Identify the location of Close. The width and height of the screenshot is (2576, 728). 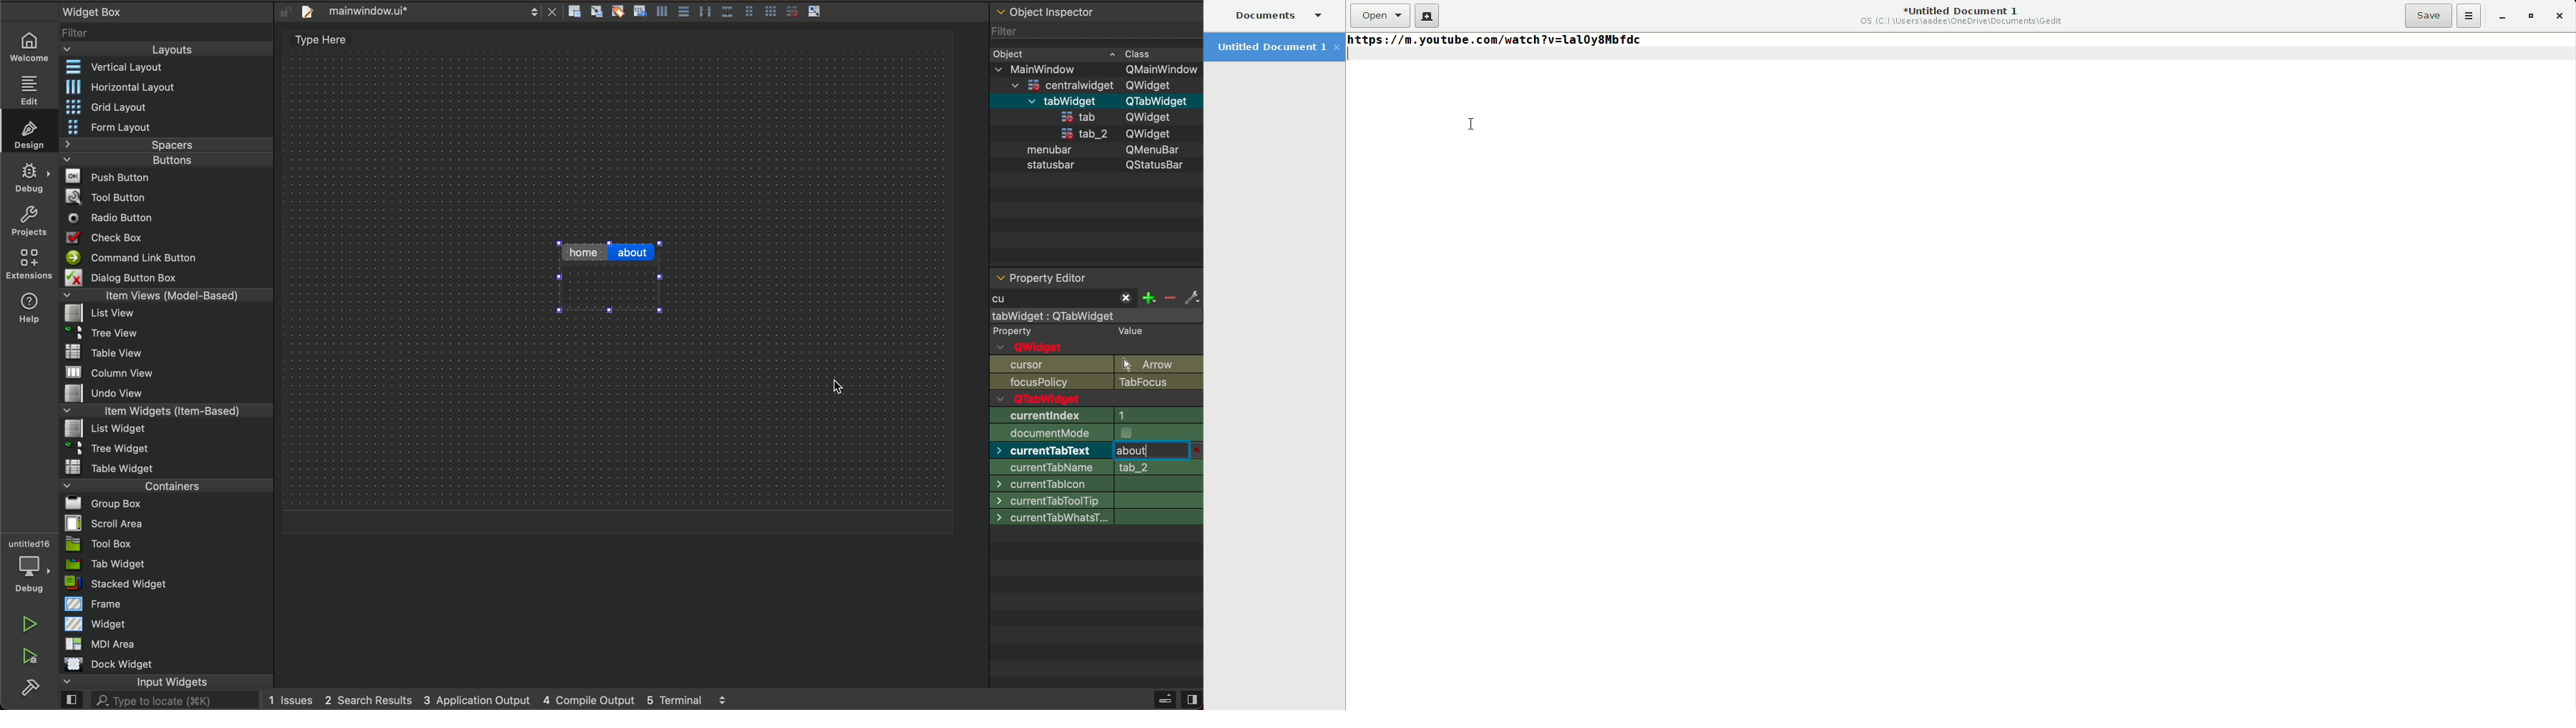
(2560, 16).